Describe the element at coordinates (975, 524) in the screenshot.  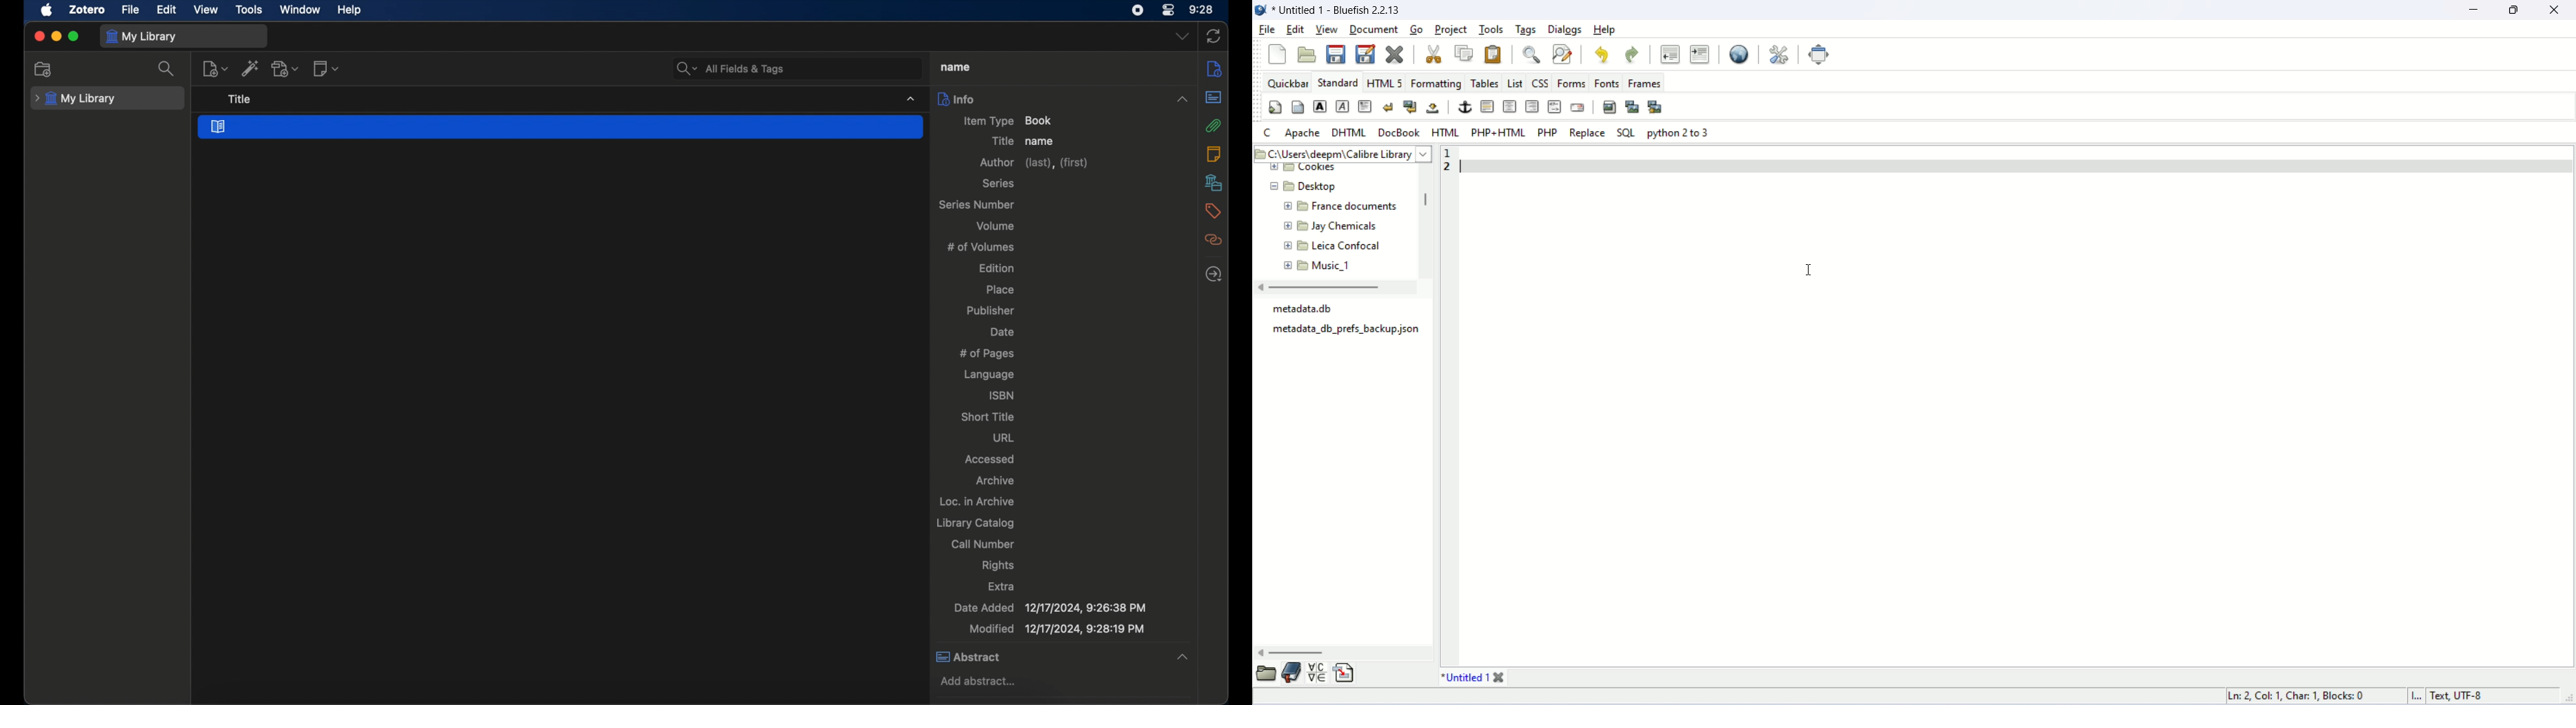
I see `library catalog` at that location.